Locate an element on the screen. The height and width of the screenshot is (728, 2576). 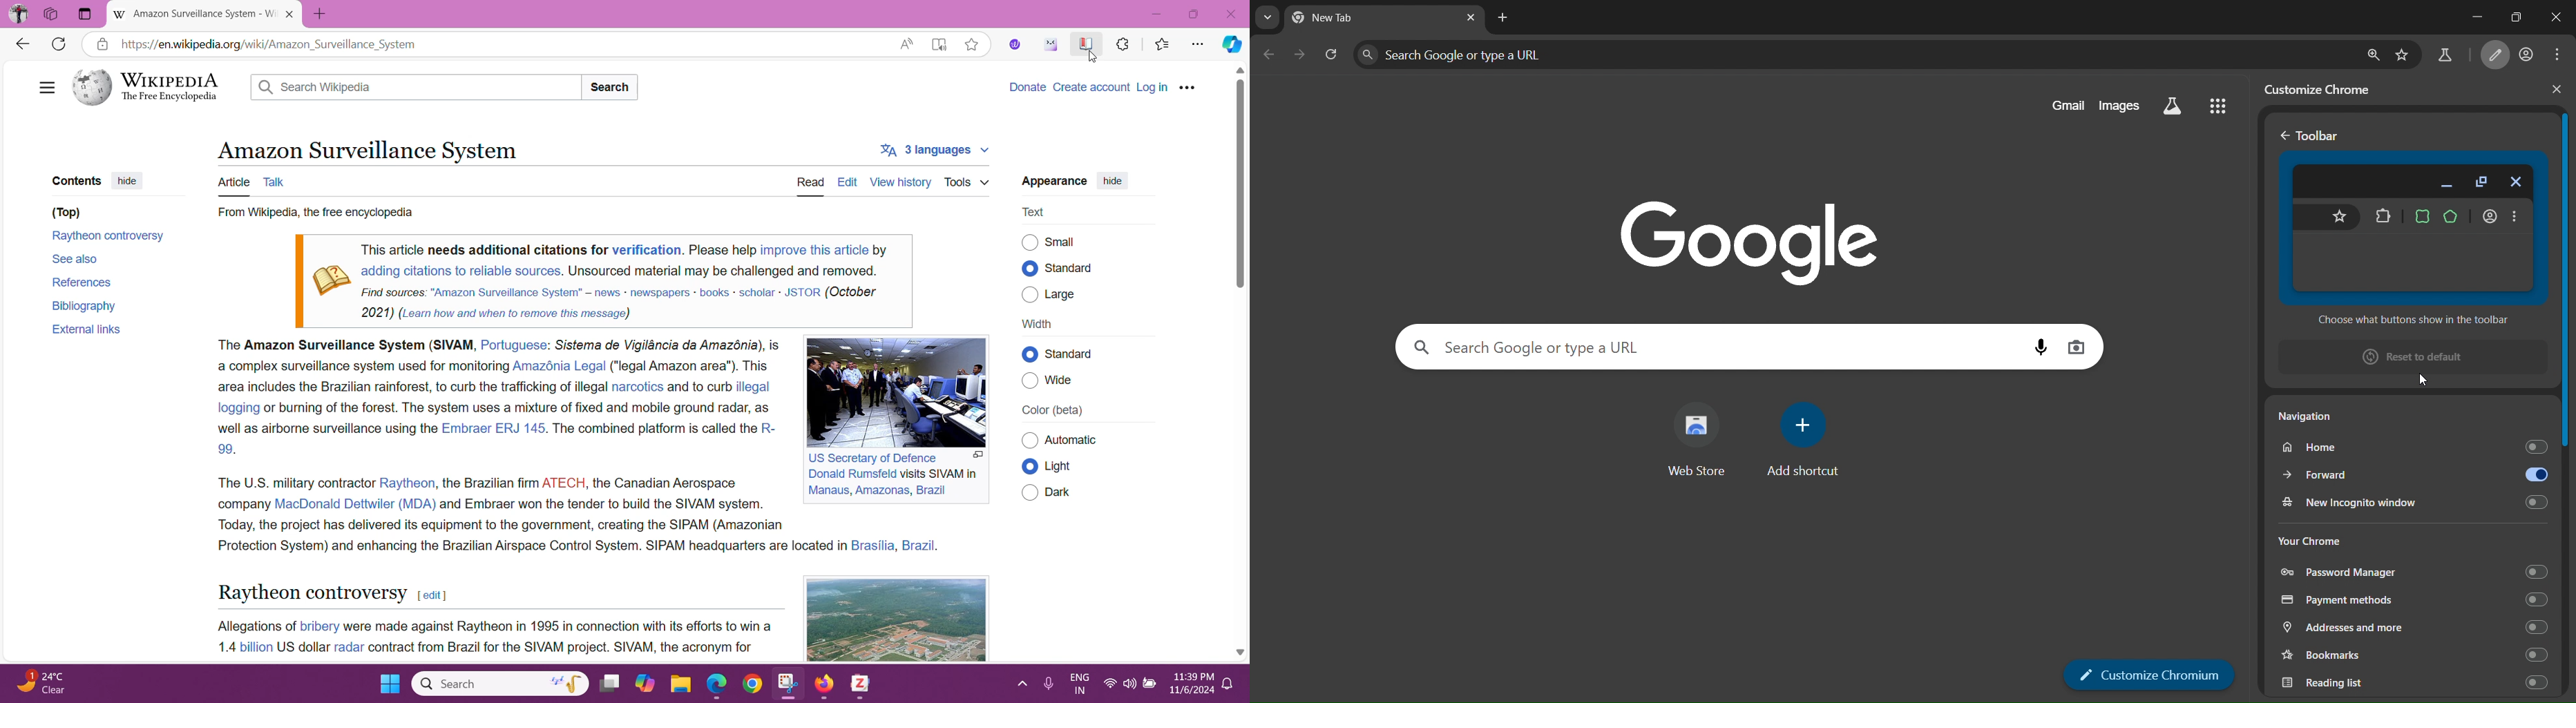
Vertical Scroll Bar is located at coordinates (1239, 361).